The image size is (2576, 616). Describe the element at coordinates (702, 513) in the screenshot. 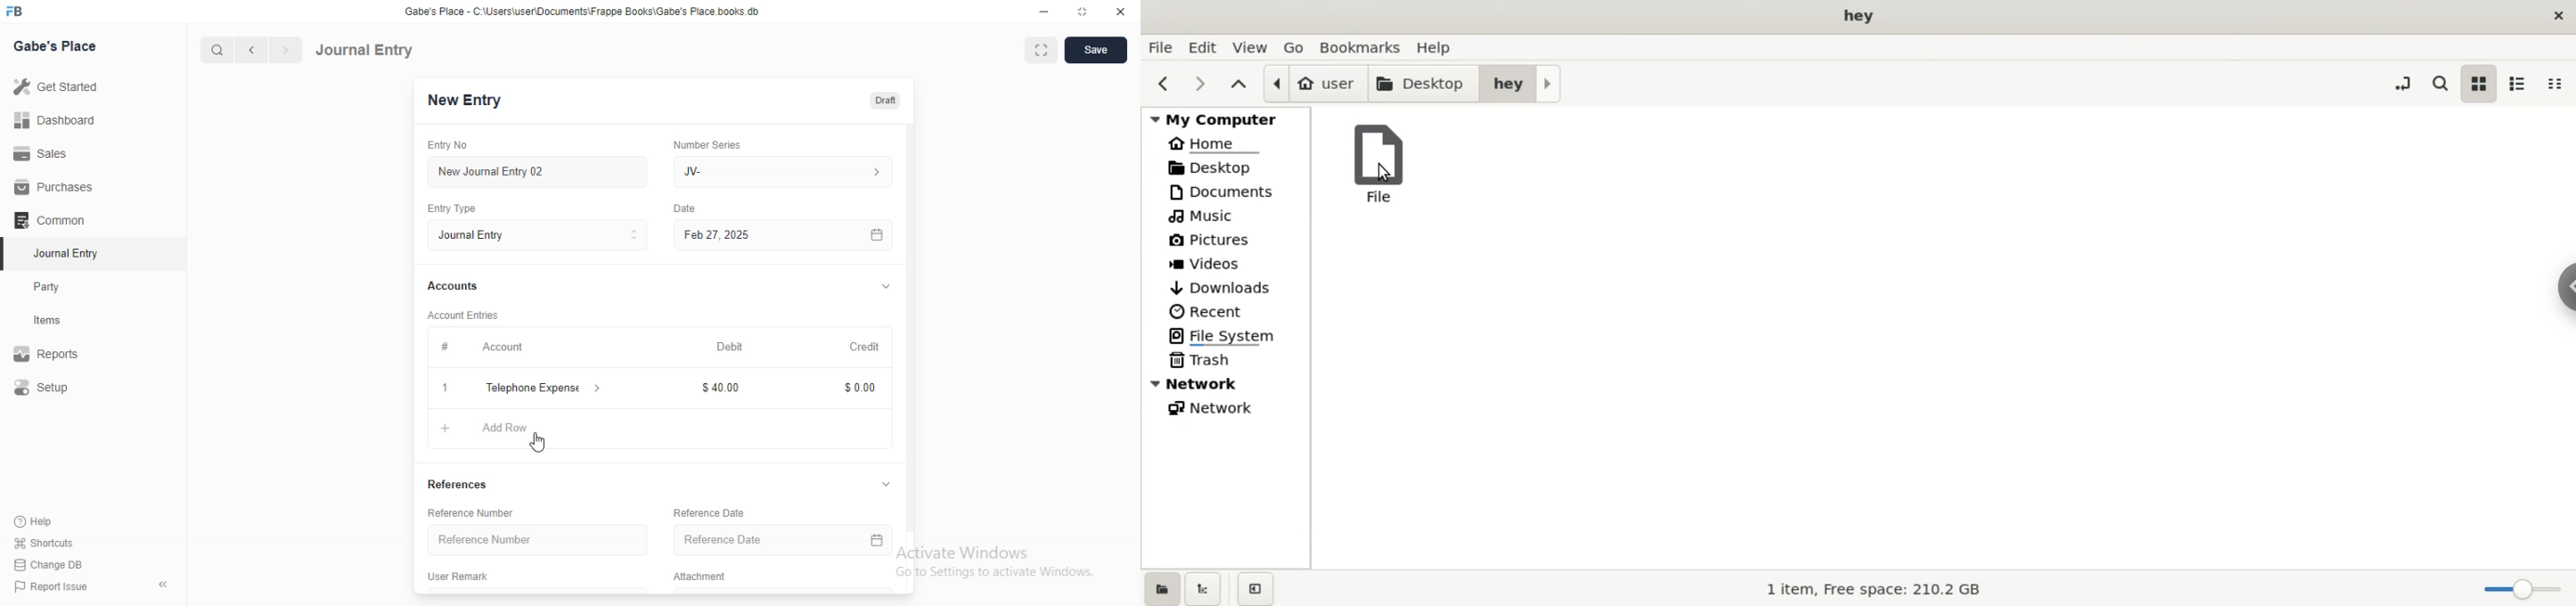

I see `‘Reference Date` at that location.